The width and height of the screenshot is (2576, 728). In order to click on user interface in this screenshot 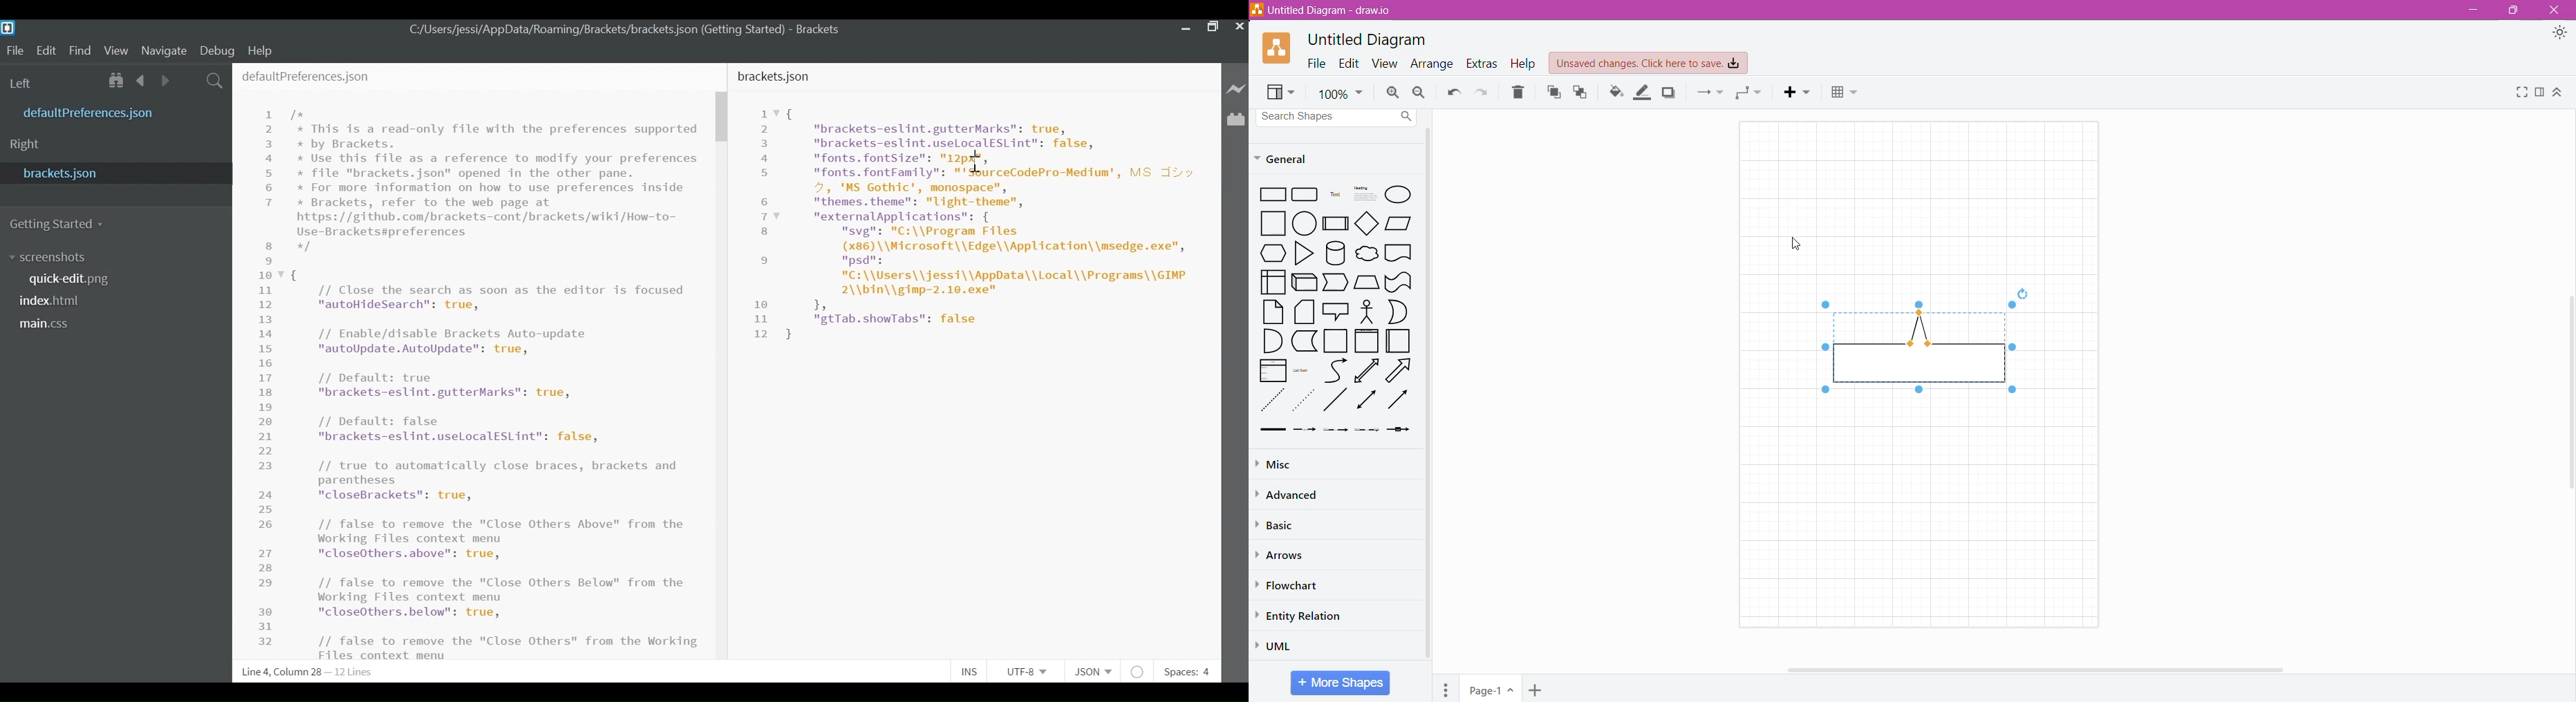, I will do `click(1273, 282)`.